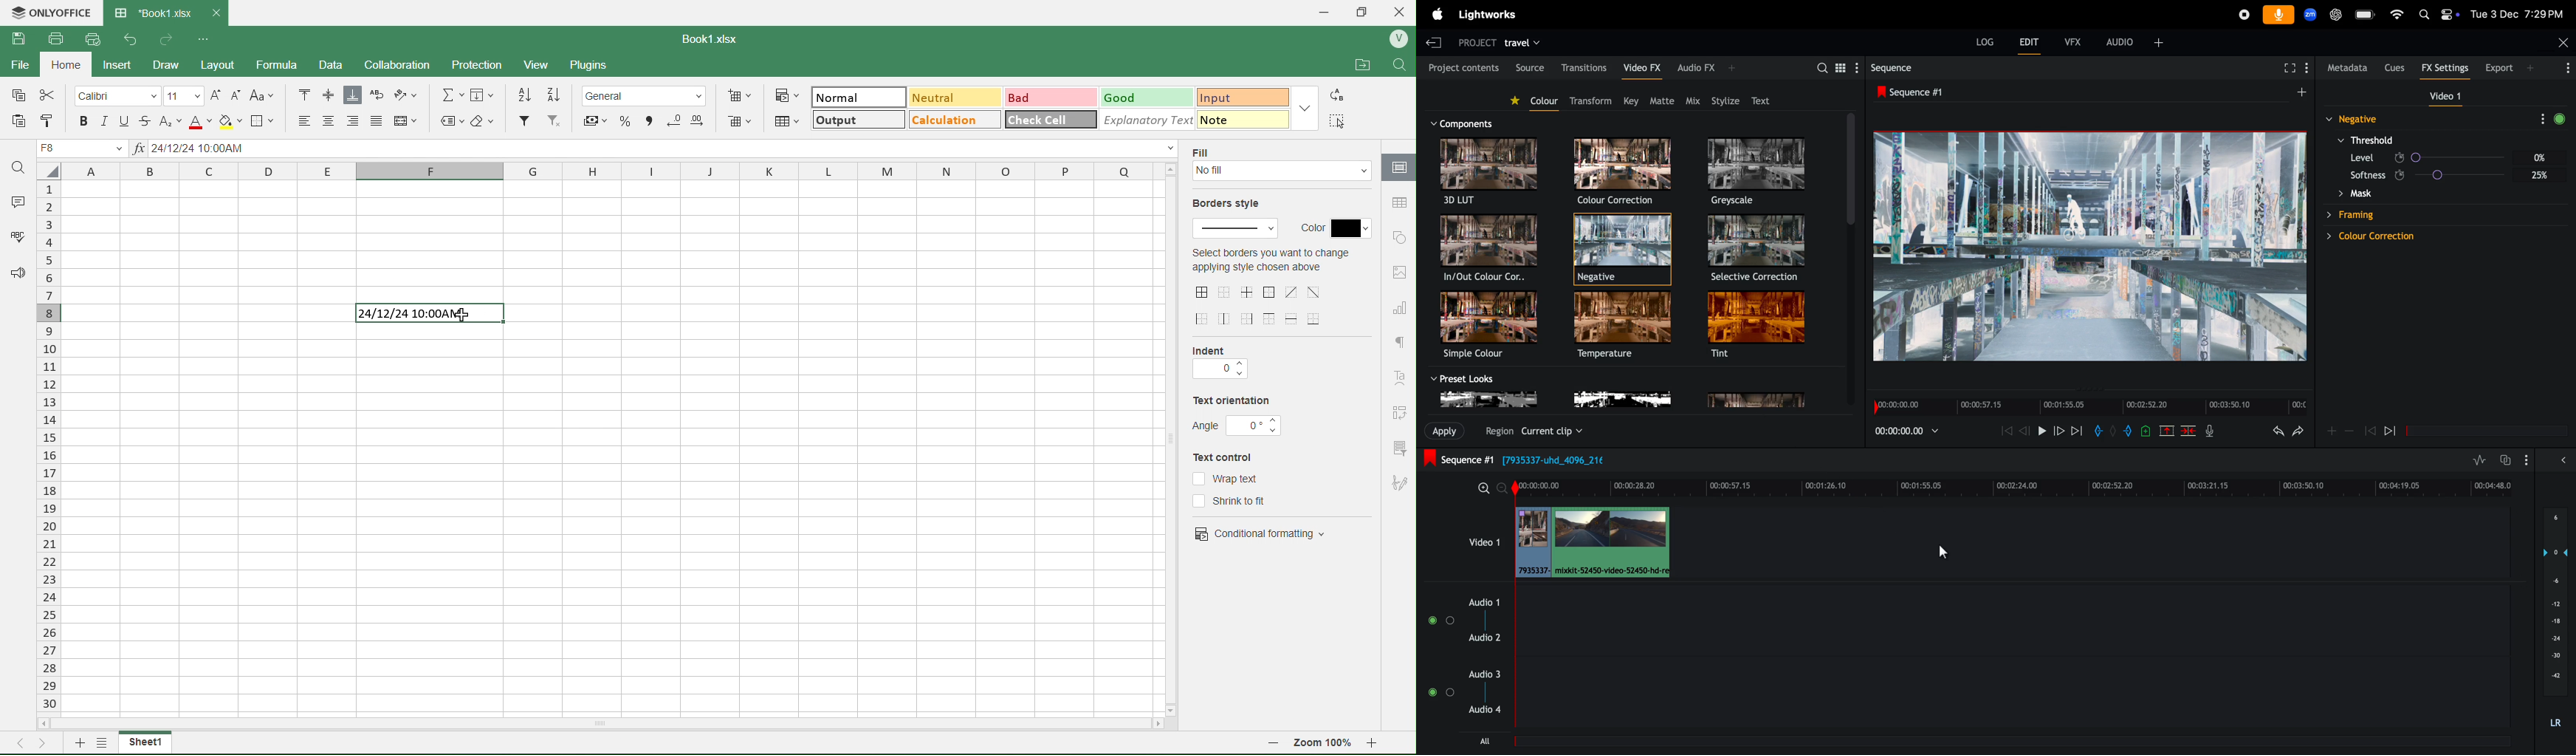 This screenshot has height=756, width=2576. I want to click on microphone, so click(2279, 15).